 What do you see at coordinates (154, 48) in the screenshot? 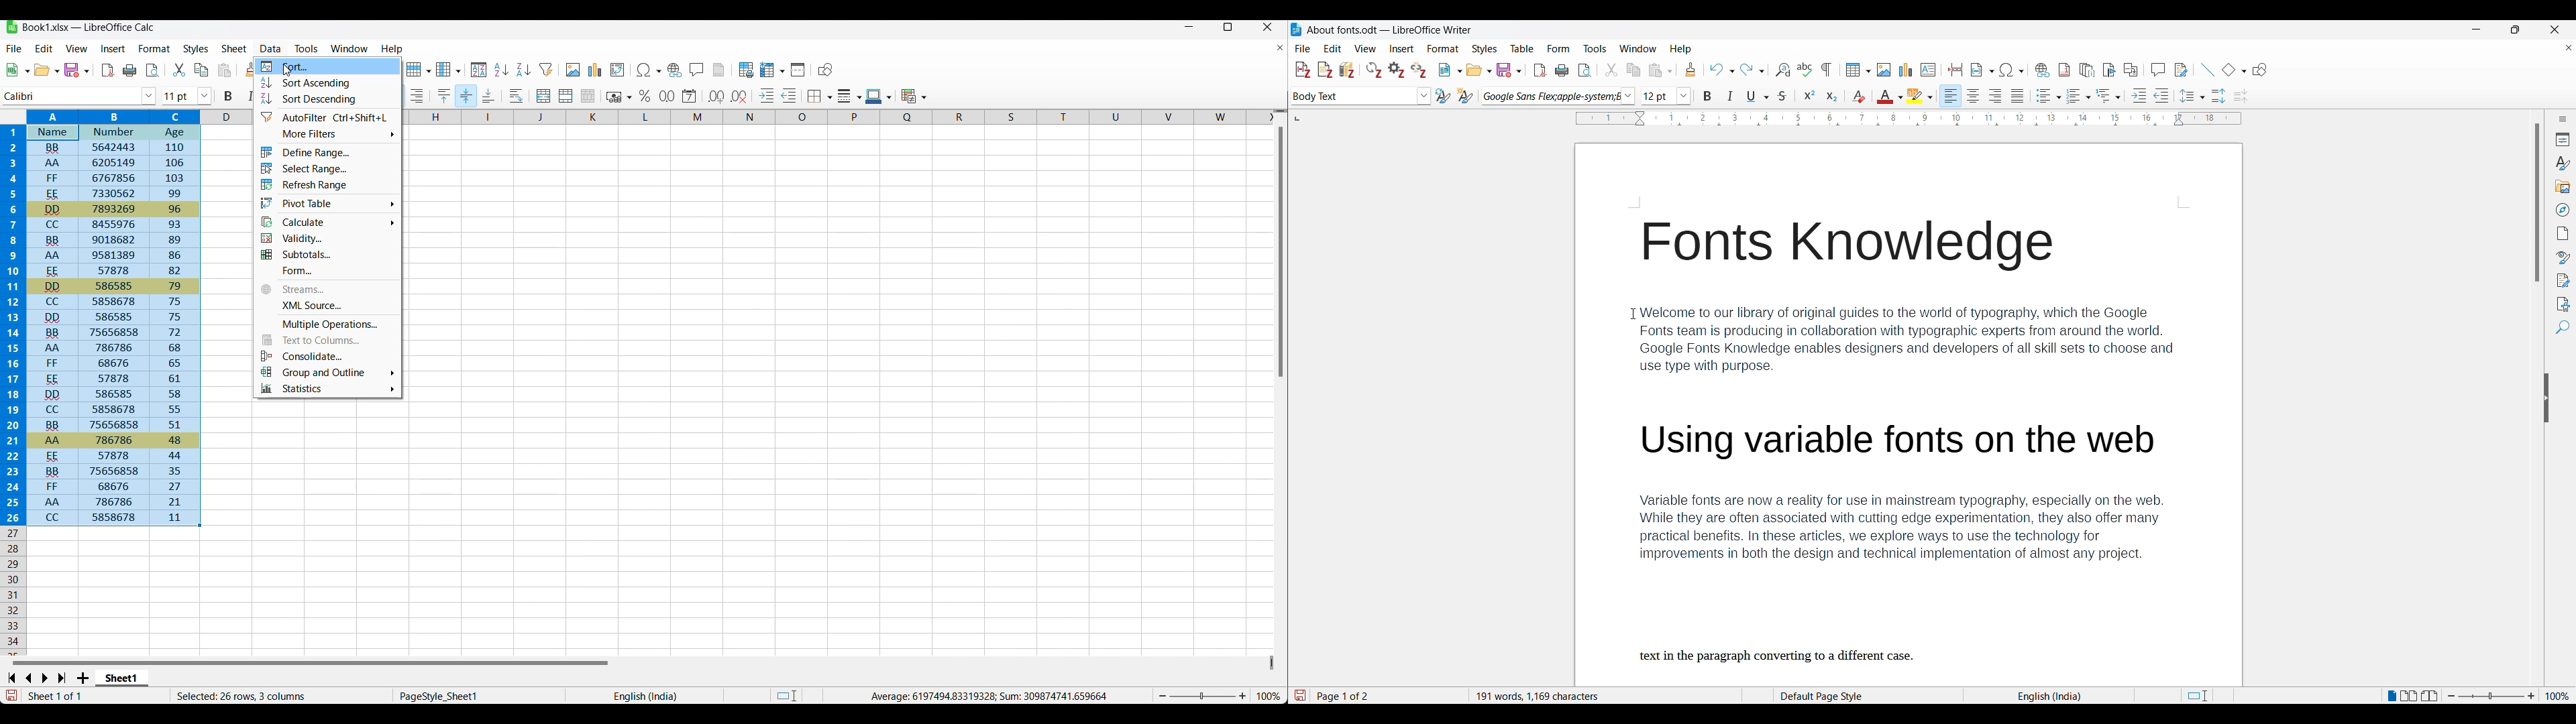
I see `Format menu` at bounding box center [154, 48].